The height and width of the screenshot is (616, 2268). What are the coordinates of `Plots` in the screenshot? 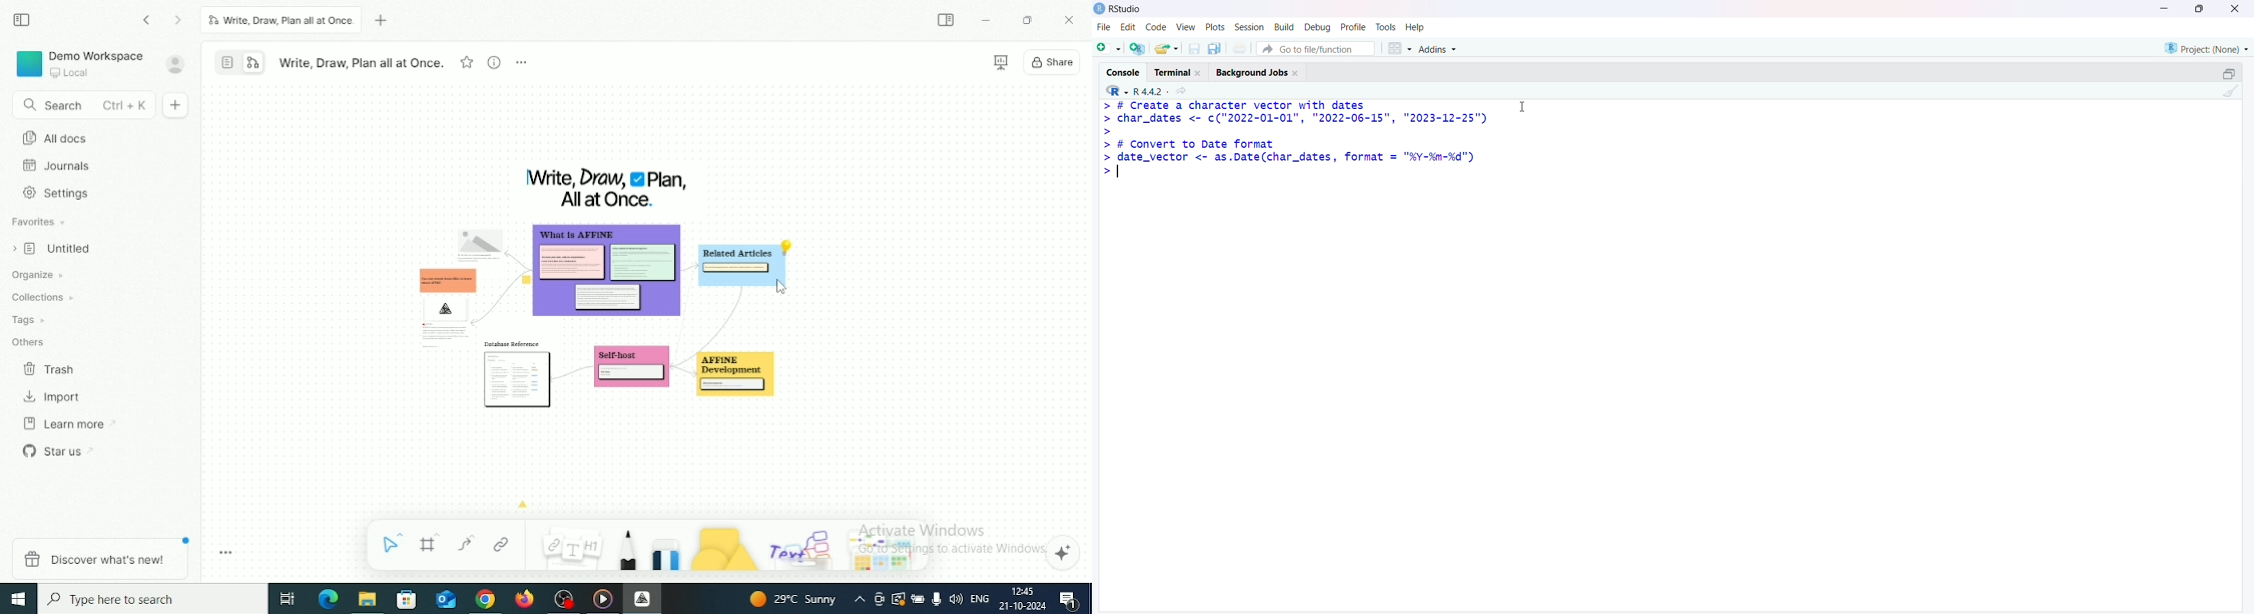 It's located at (1214, 27).